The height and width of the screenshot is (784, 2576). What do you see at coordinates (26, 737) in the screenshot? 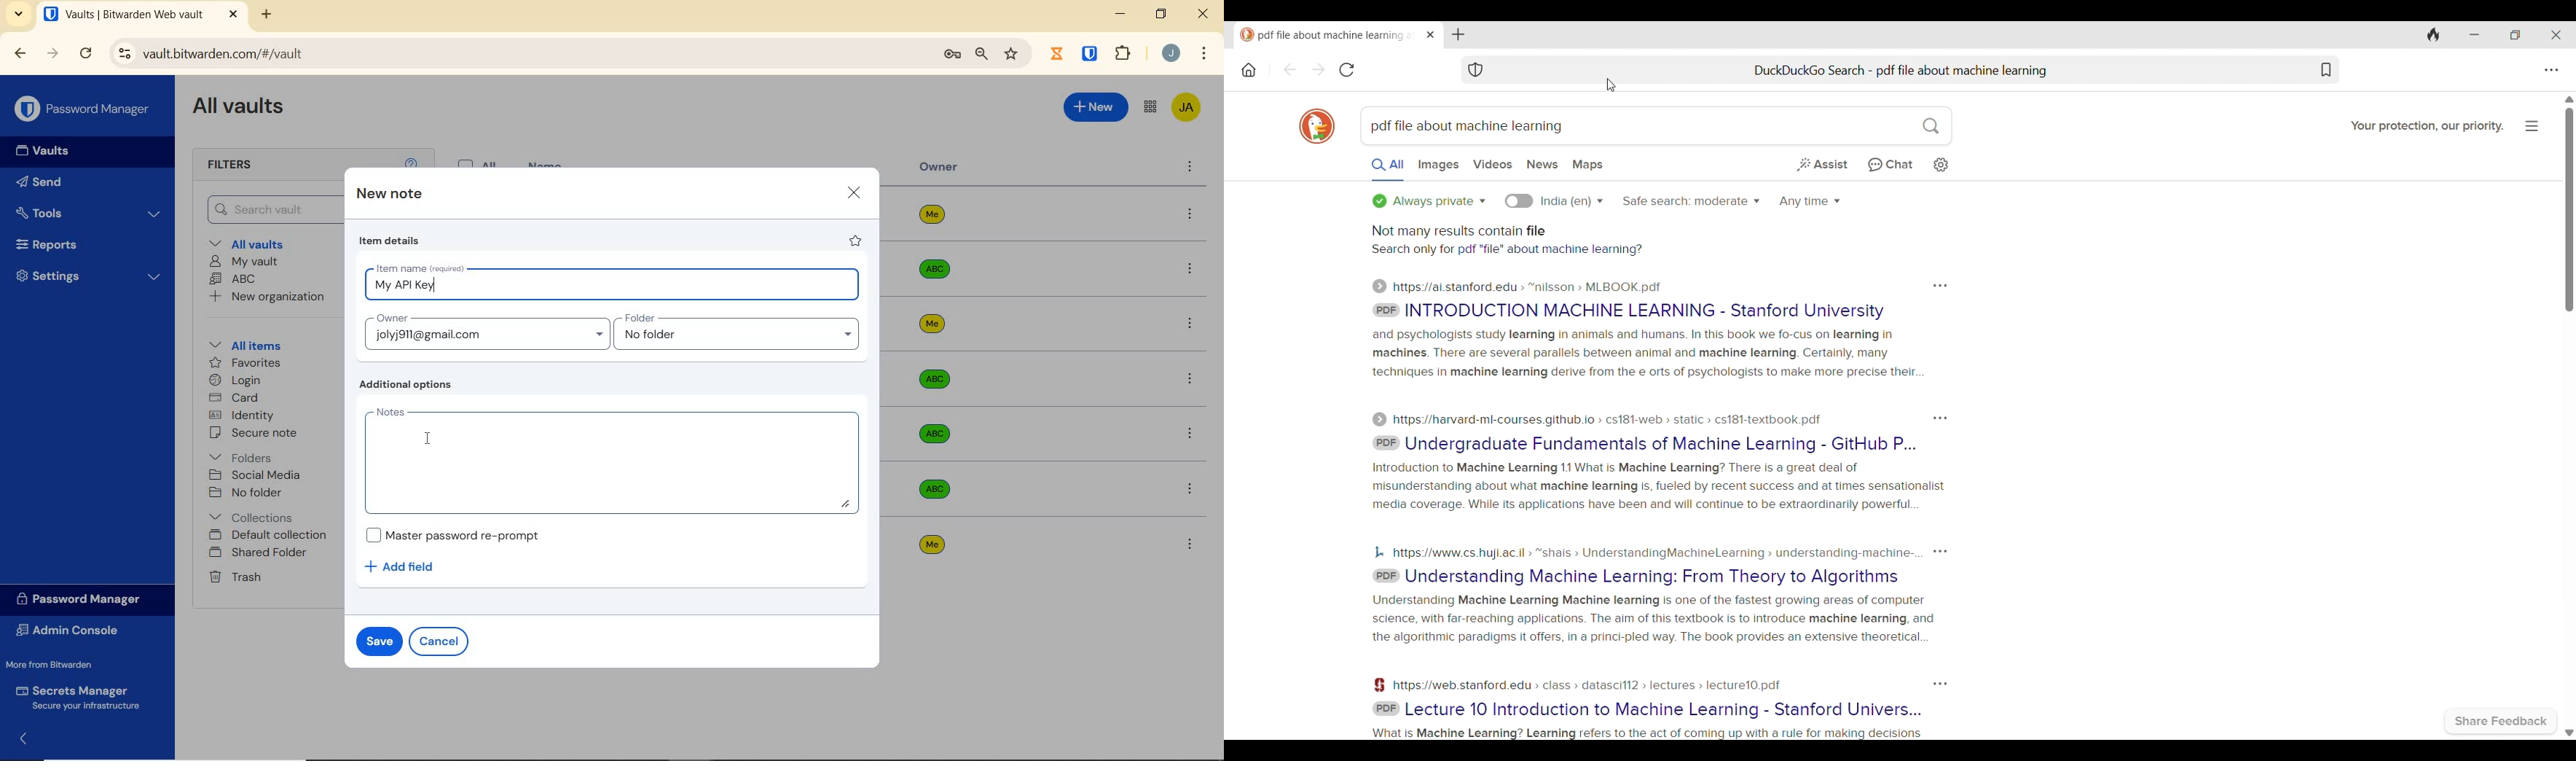
I see `expand/collapse` at bounding box center [26, 737].